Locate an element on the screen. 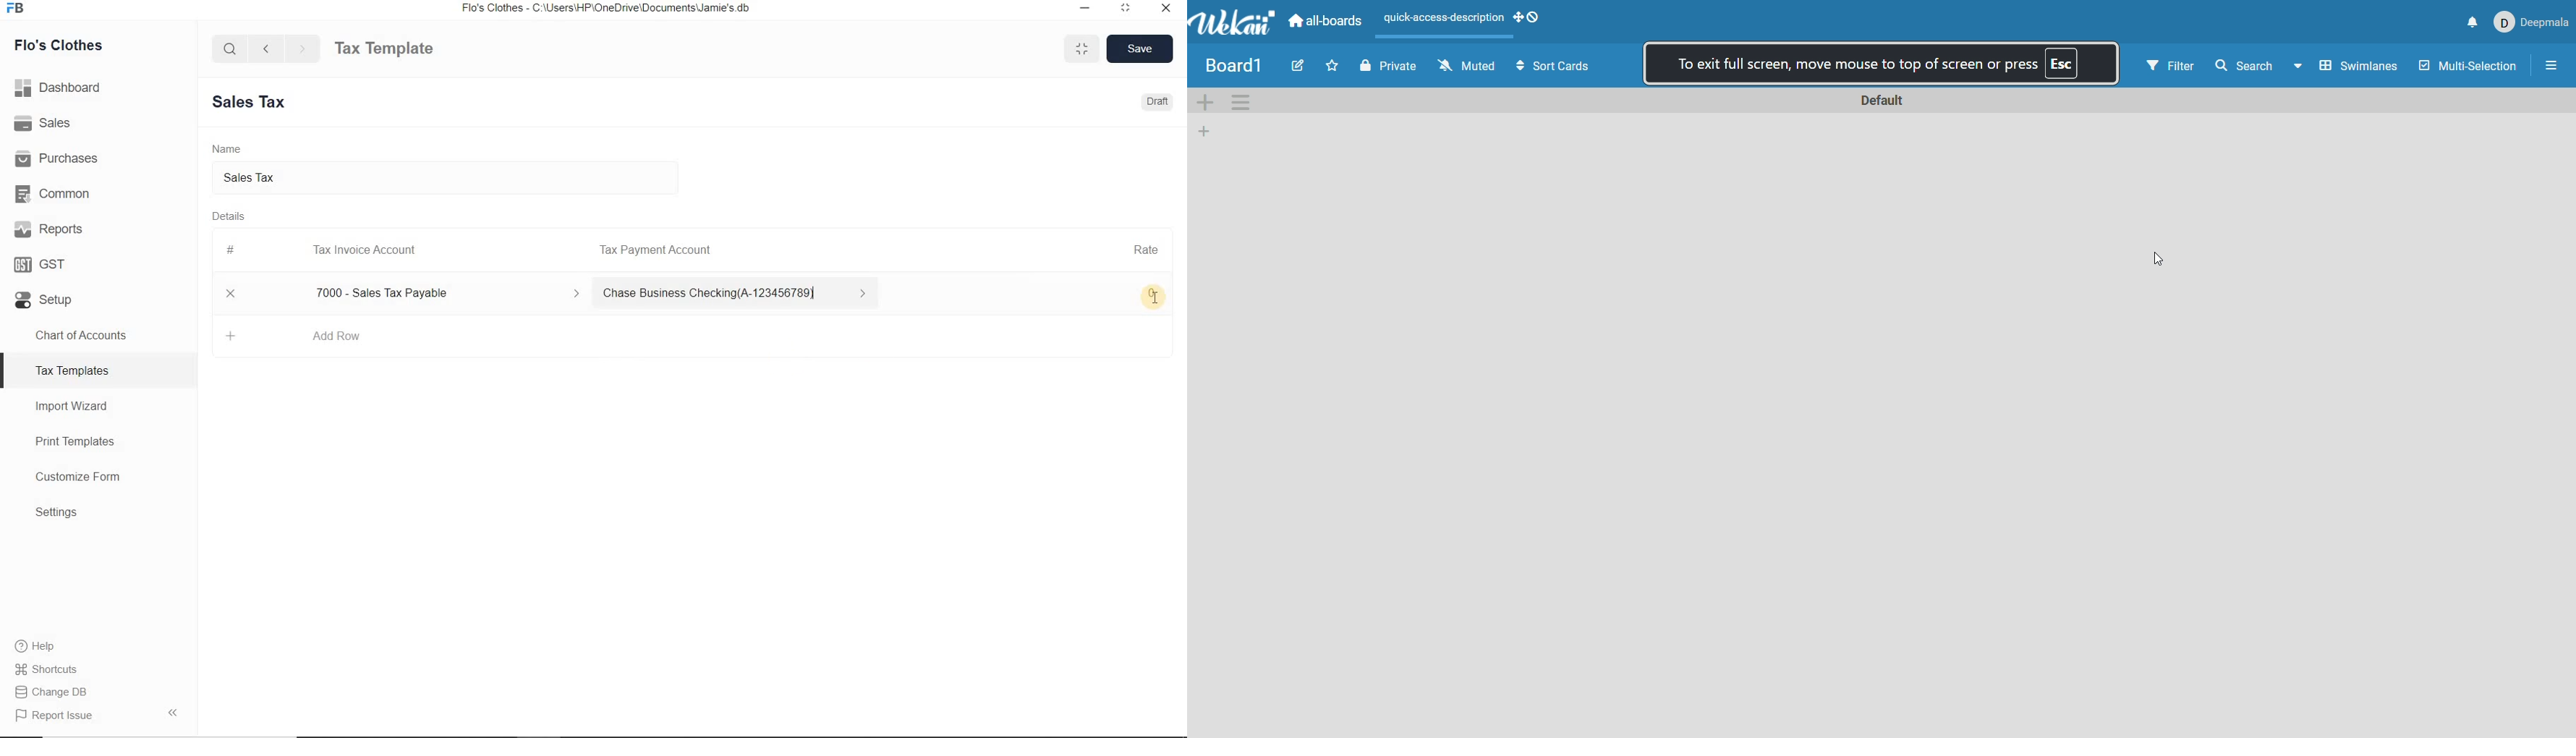 The width and height of the screenshot is (2576, 756). 0 is located at coordinates (1153, 292).